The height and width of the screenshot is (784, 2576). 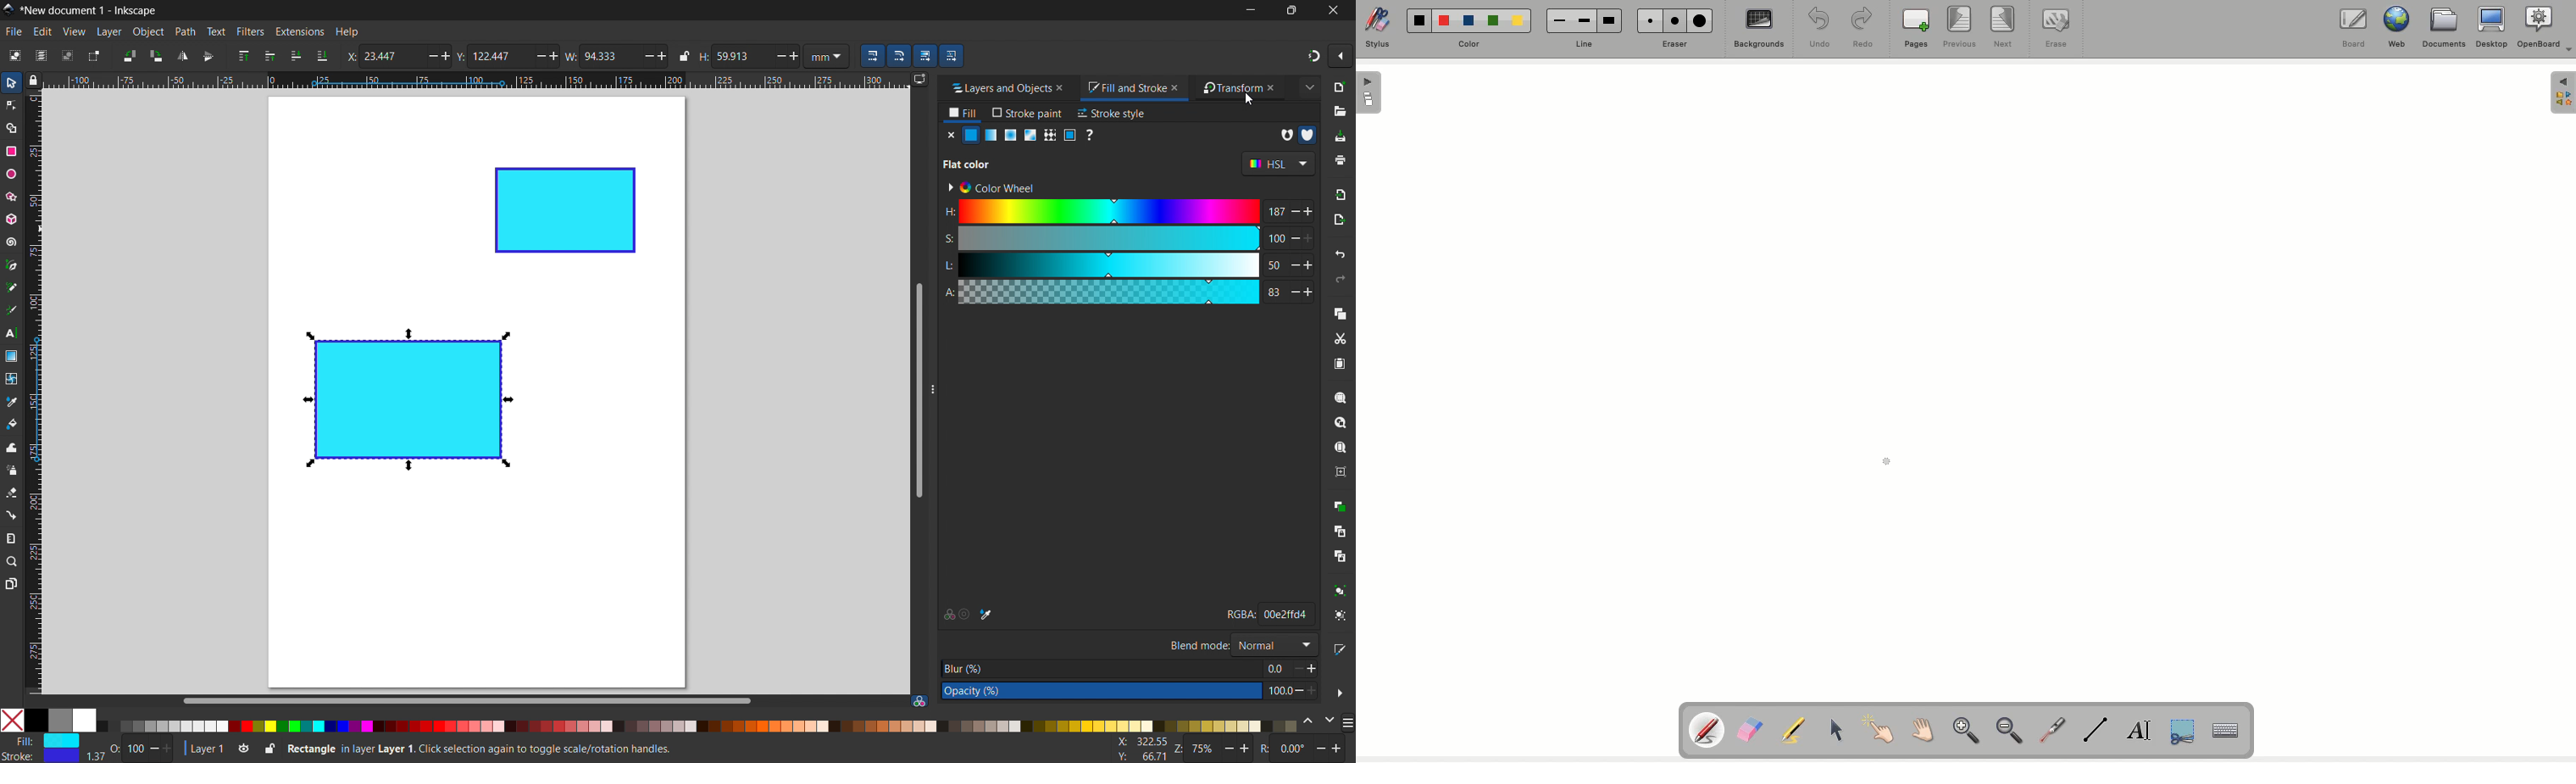 What do you see at coordinates (181, 56) in the screenshot?
I see `flip horizontal` at bounding box center [181, 56].